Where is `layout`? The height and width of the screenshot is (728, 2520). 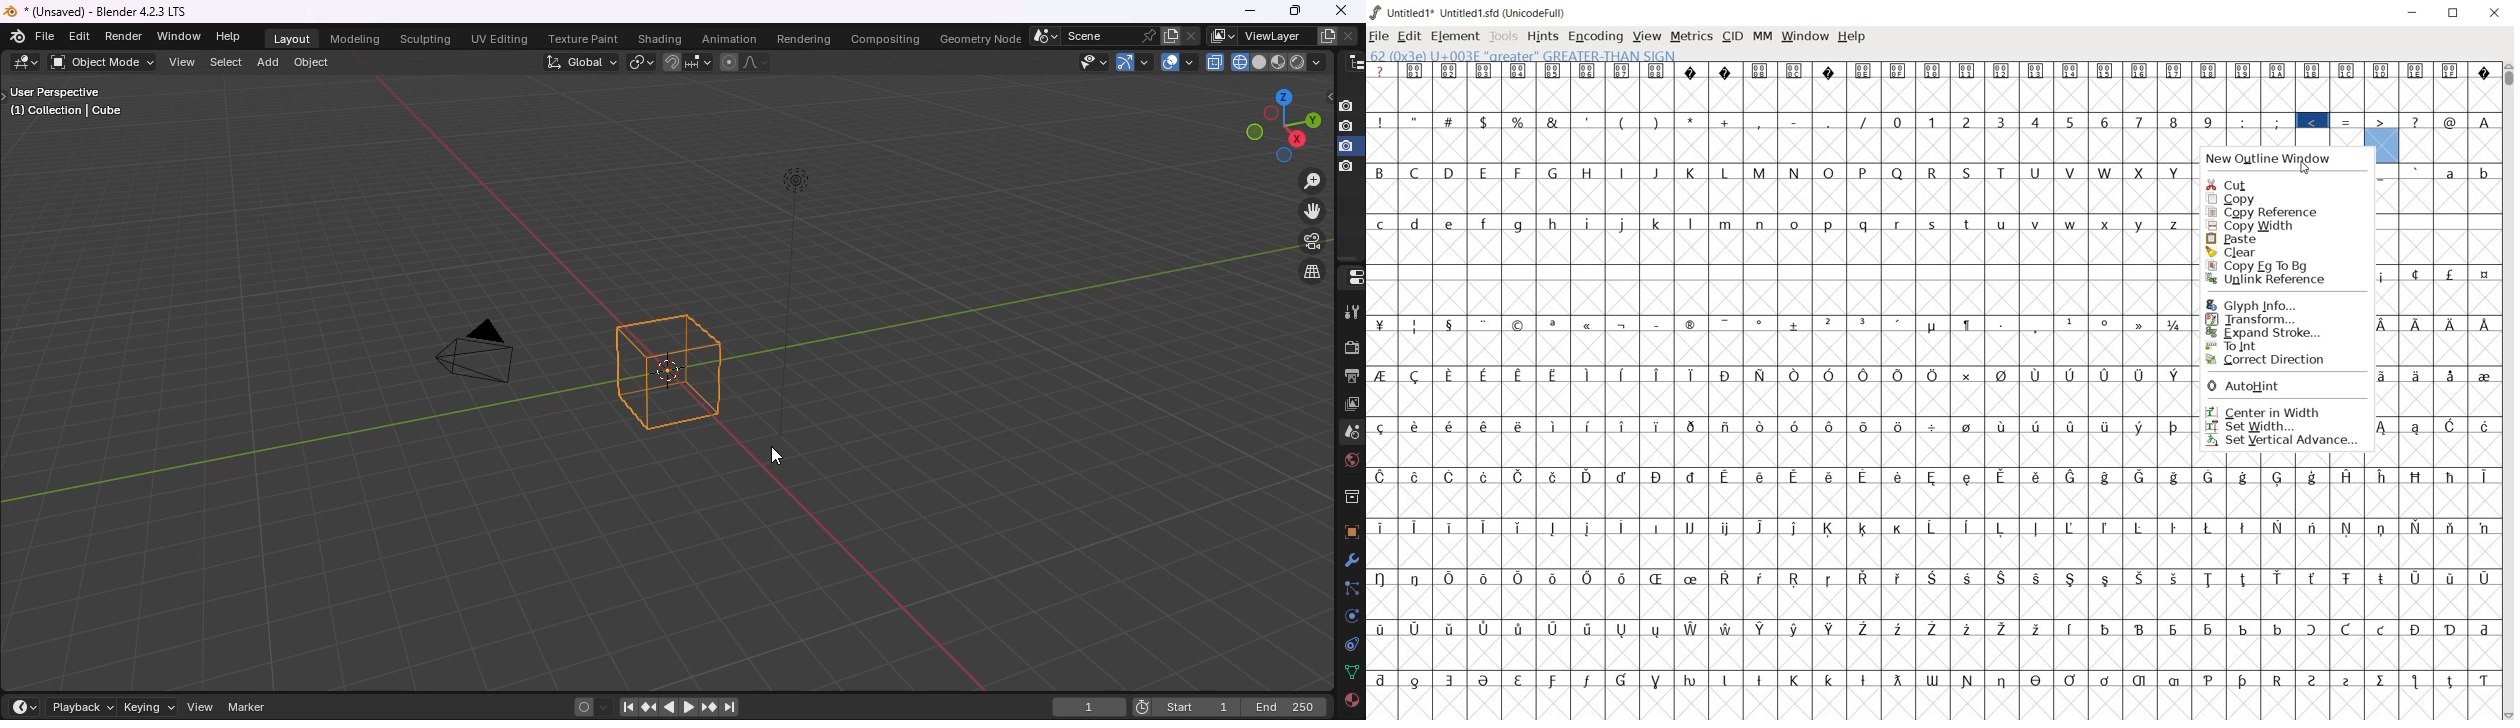
layout is located at coordinates (292, 39).